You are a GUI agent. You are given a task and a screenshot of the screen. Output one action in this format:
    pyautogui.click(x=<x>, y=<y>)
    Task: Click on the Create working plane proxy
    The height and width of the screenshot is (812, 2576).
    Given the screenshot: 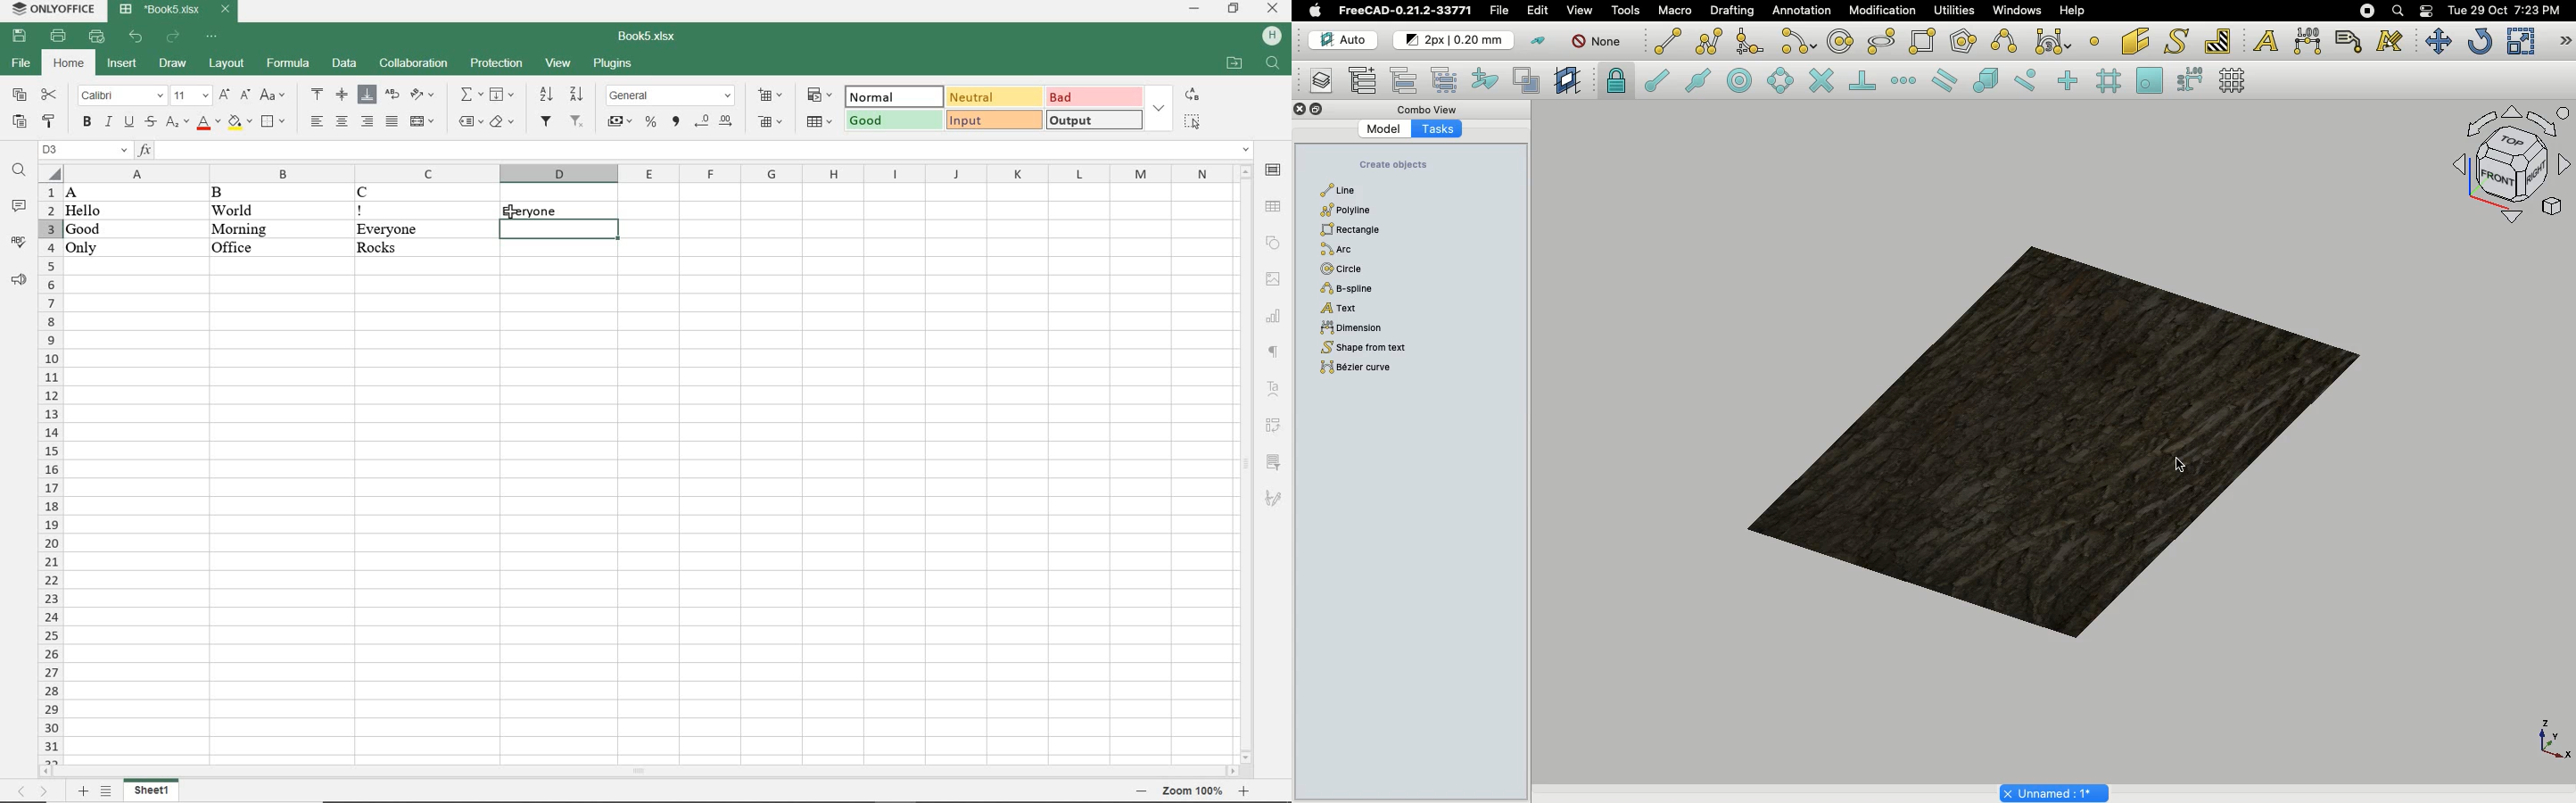 What is the action you would take?
    pyautogui.click(x=1570, y=82)
    